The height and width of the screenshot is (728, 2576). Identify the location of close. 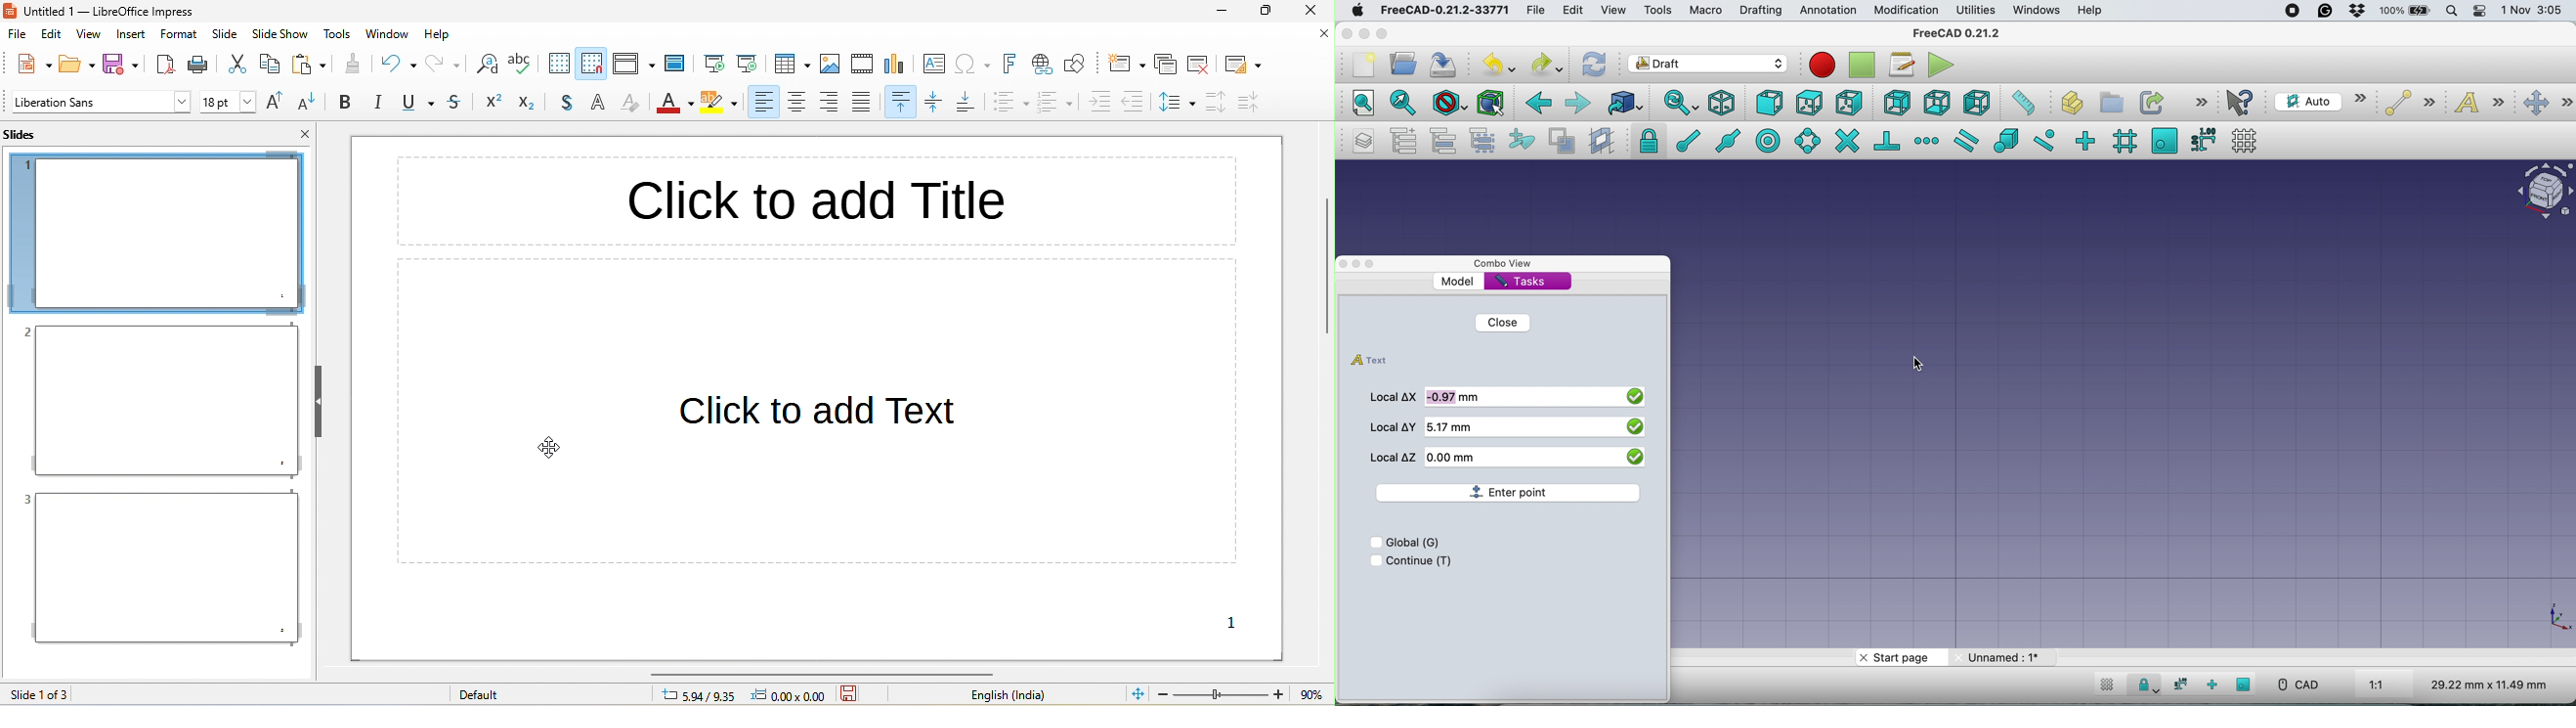
(1344, 262).